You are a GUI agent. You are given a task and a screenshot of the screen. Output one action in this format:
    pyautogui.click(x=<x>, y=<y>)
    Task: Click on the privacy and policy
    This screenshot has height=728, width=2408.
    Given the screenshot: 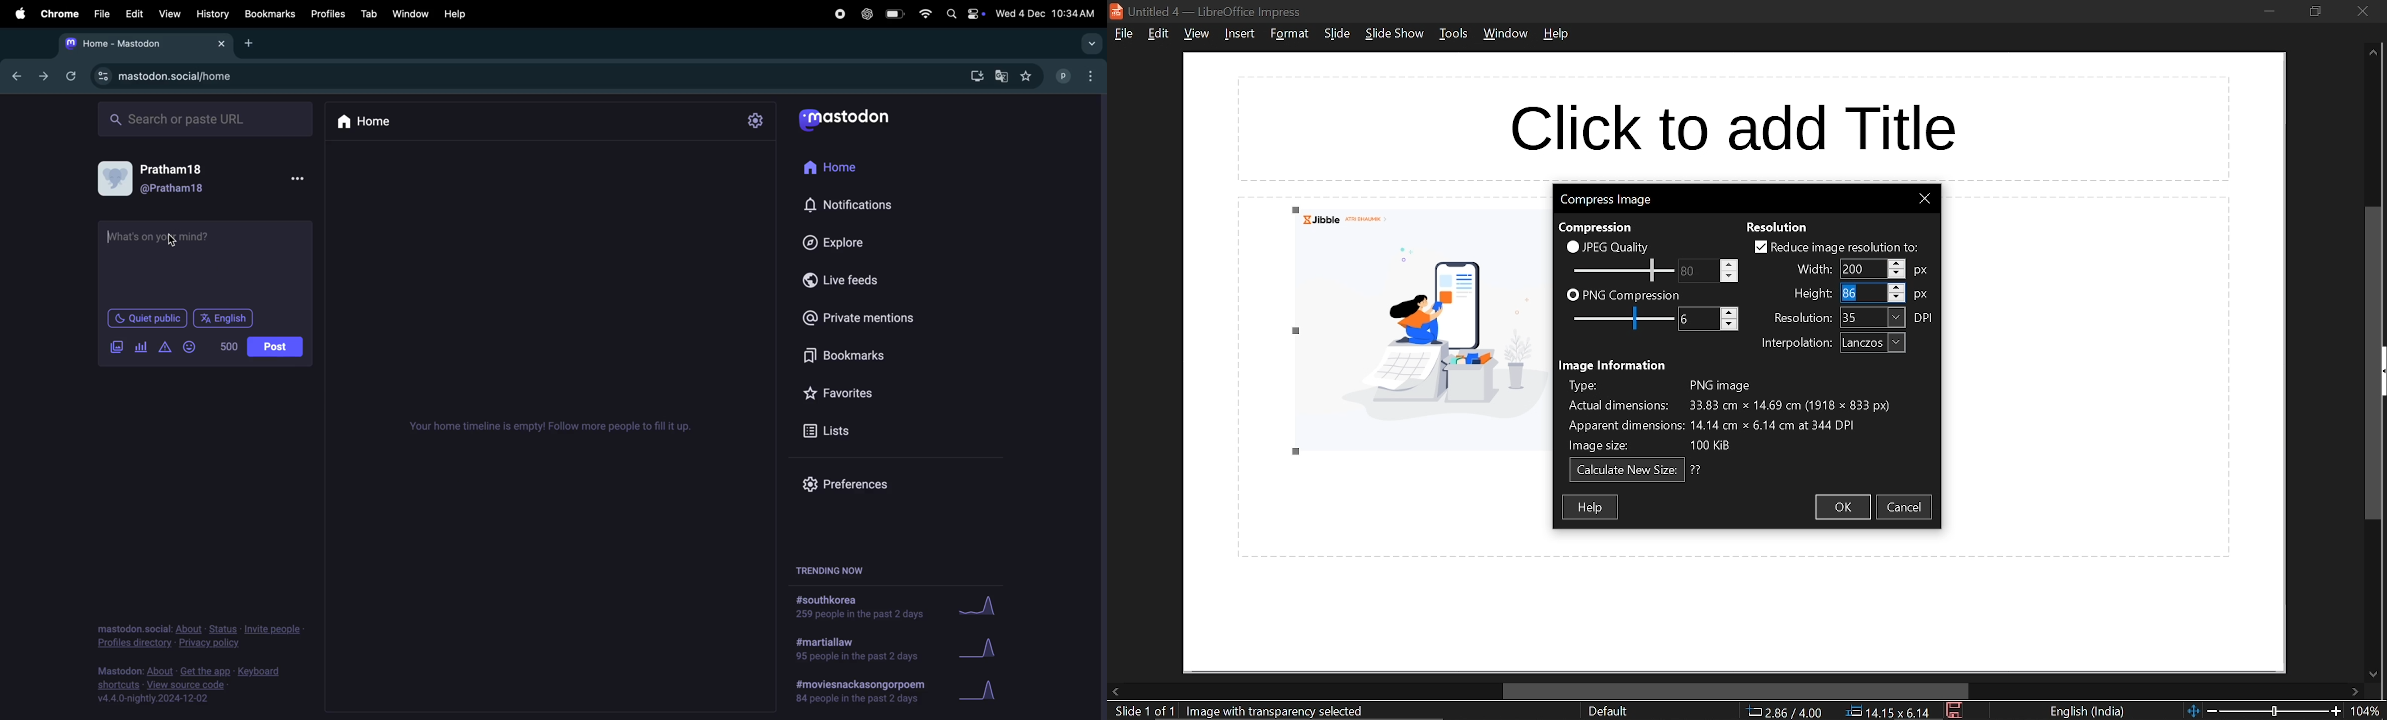 What is the action you would take?
    pyautogui.click(x=199, y=634)
    